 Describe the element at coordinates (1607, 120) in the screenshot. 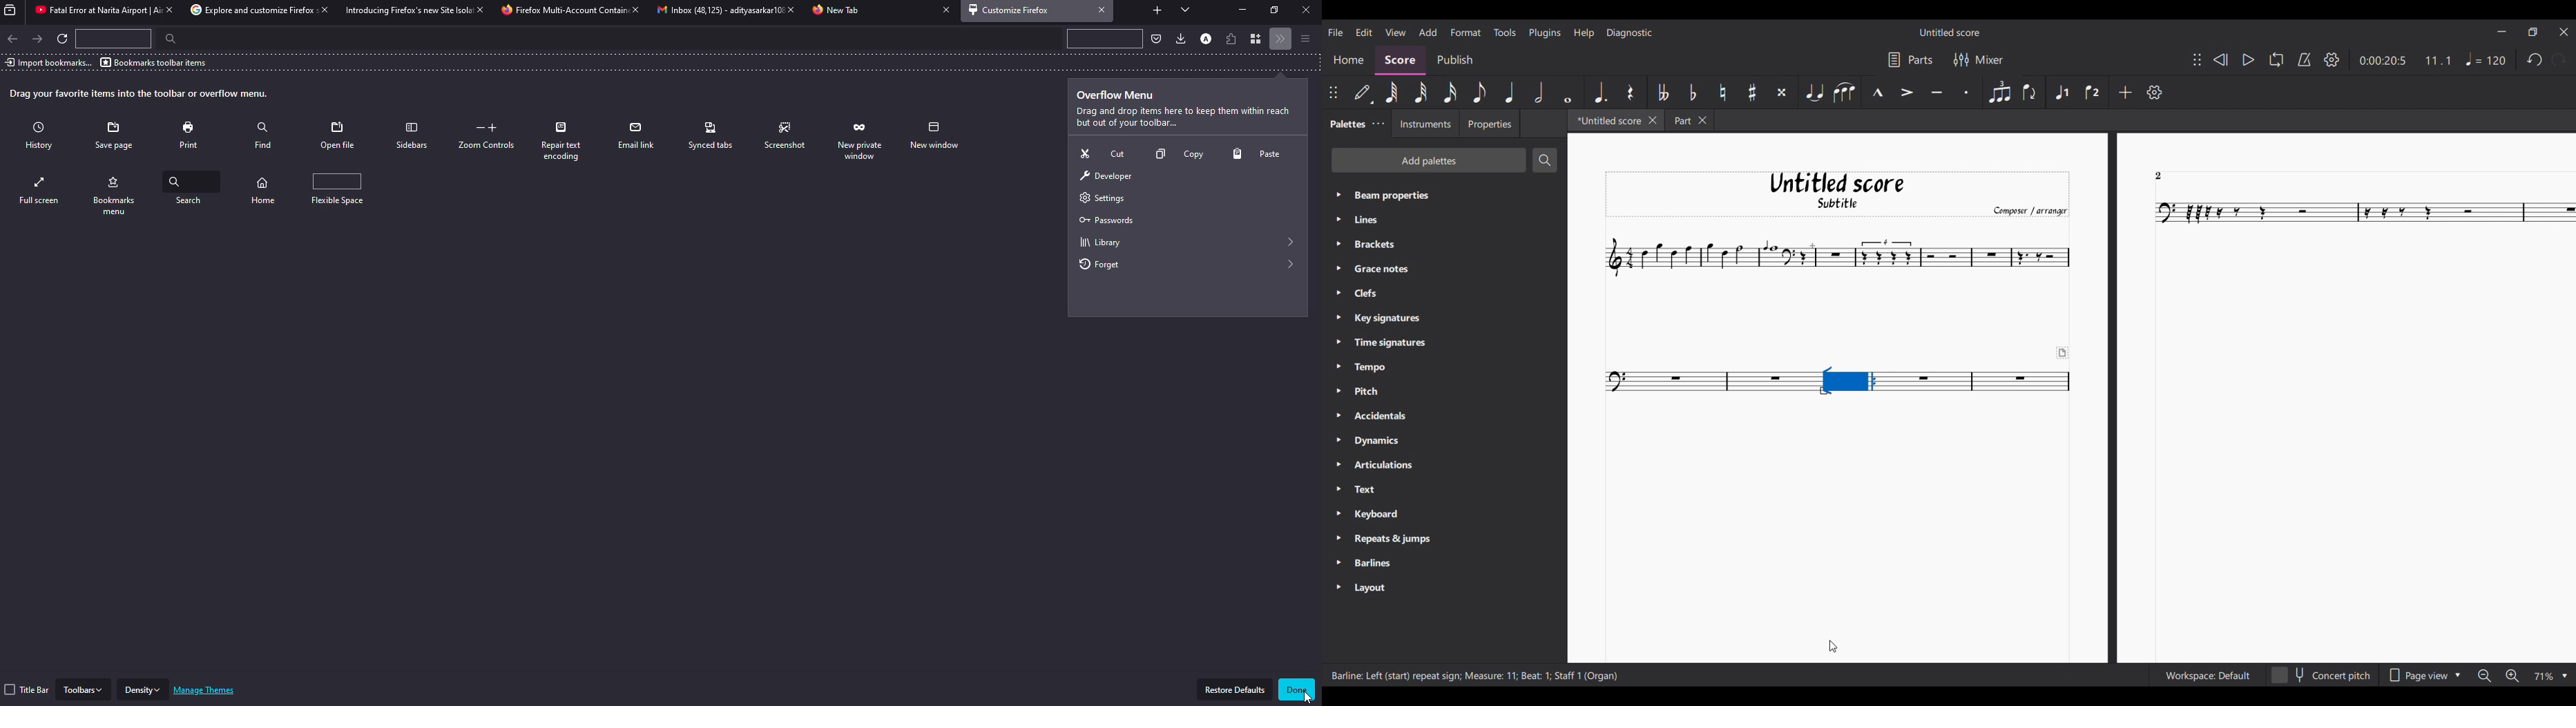

I see `Current tab highlighted` at that location.